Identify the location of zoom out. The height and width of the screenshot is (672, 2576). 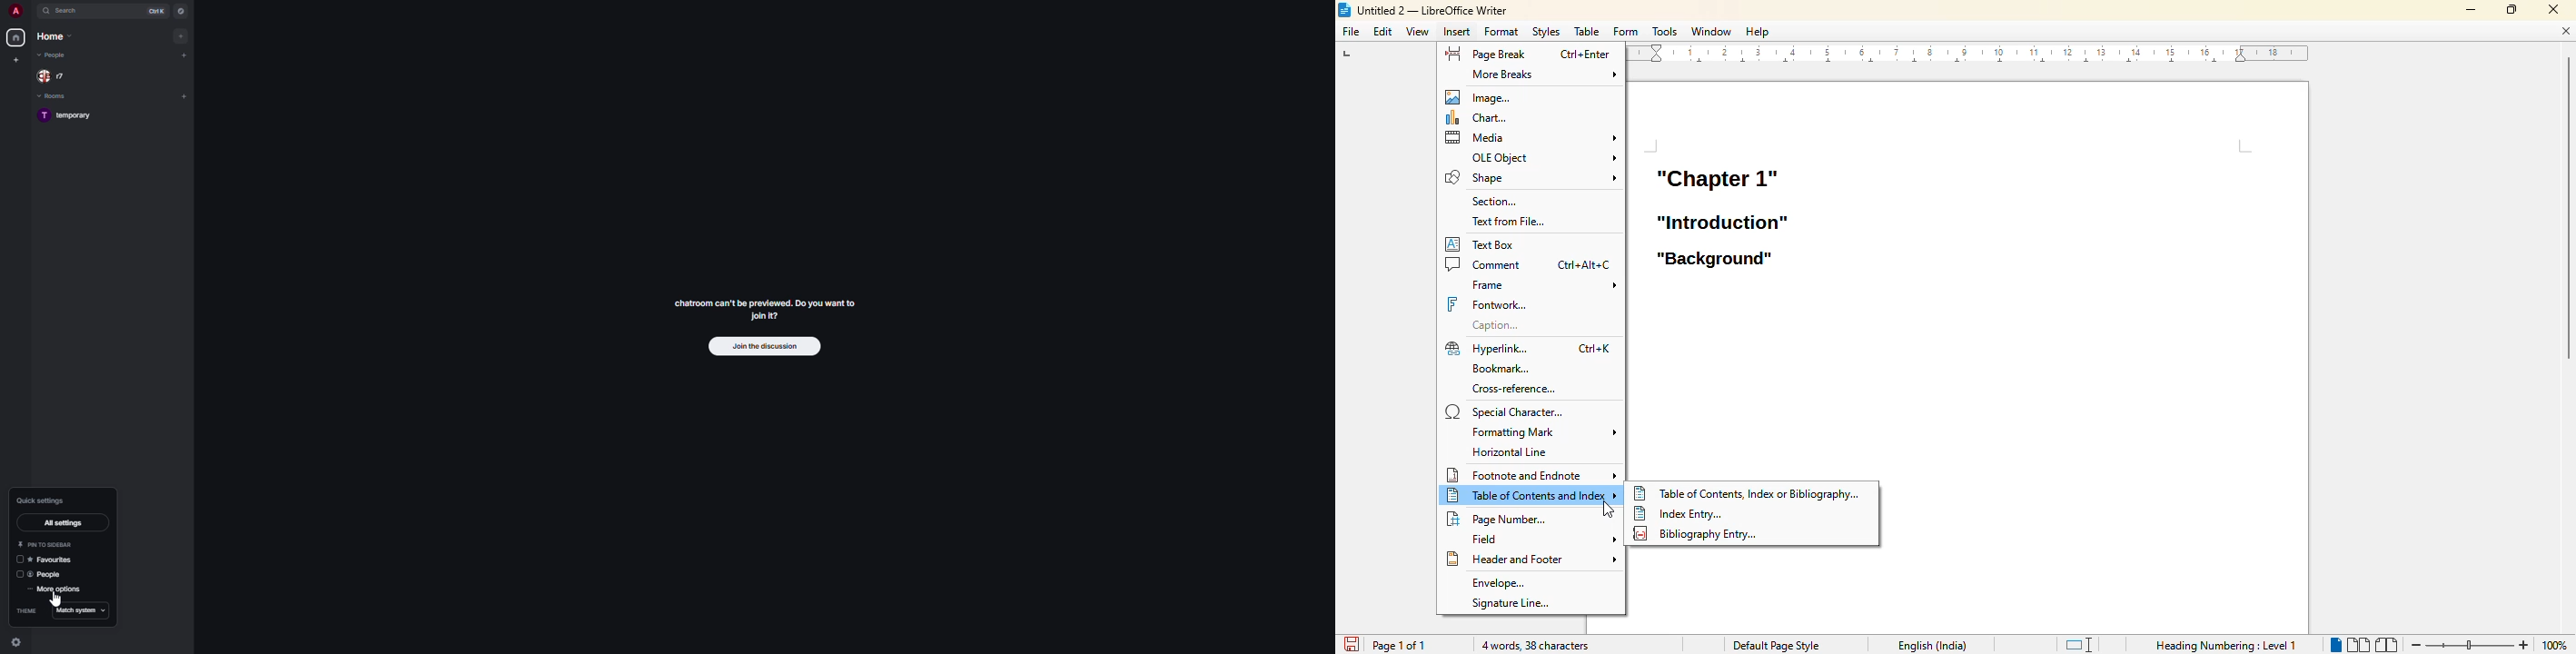
(2414, 646).